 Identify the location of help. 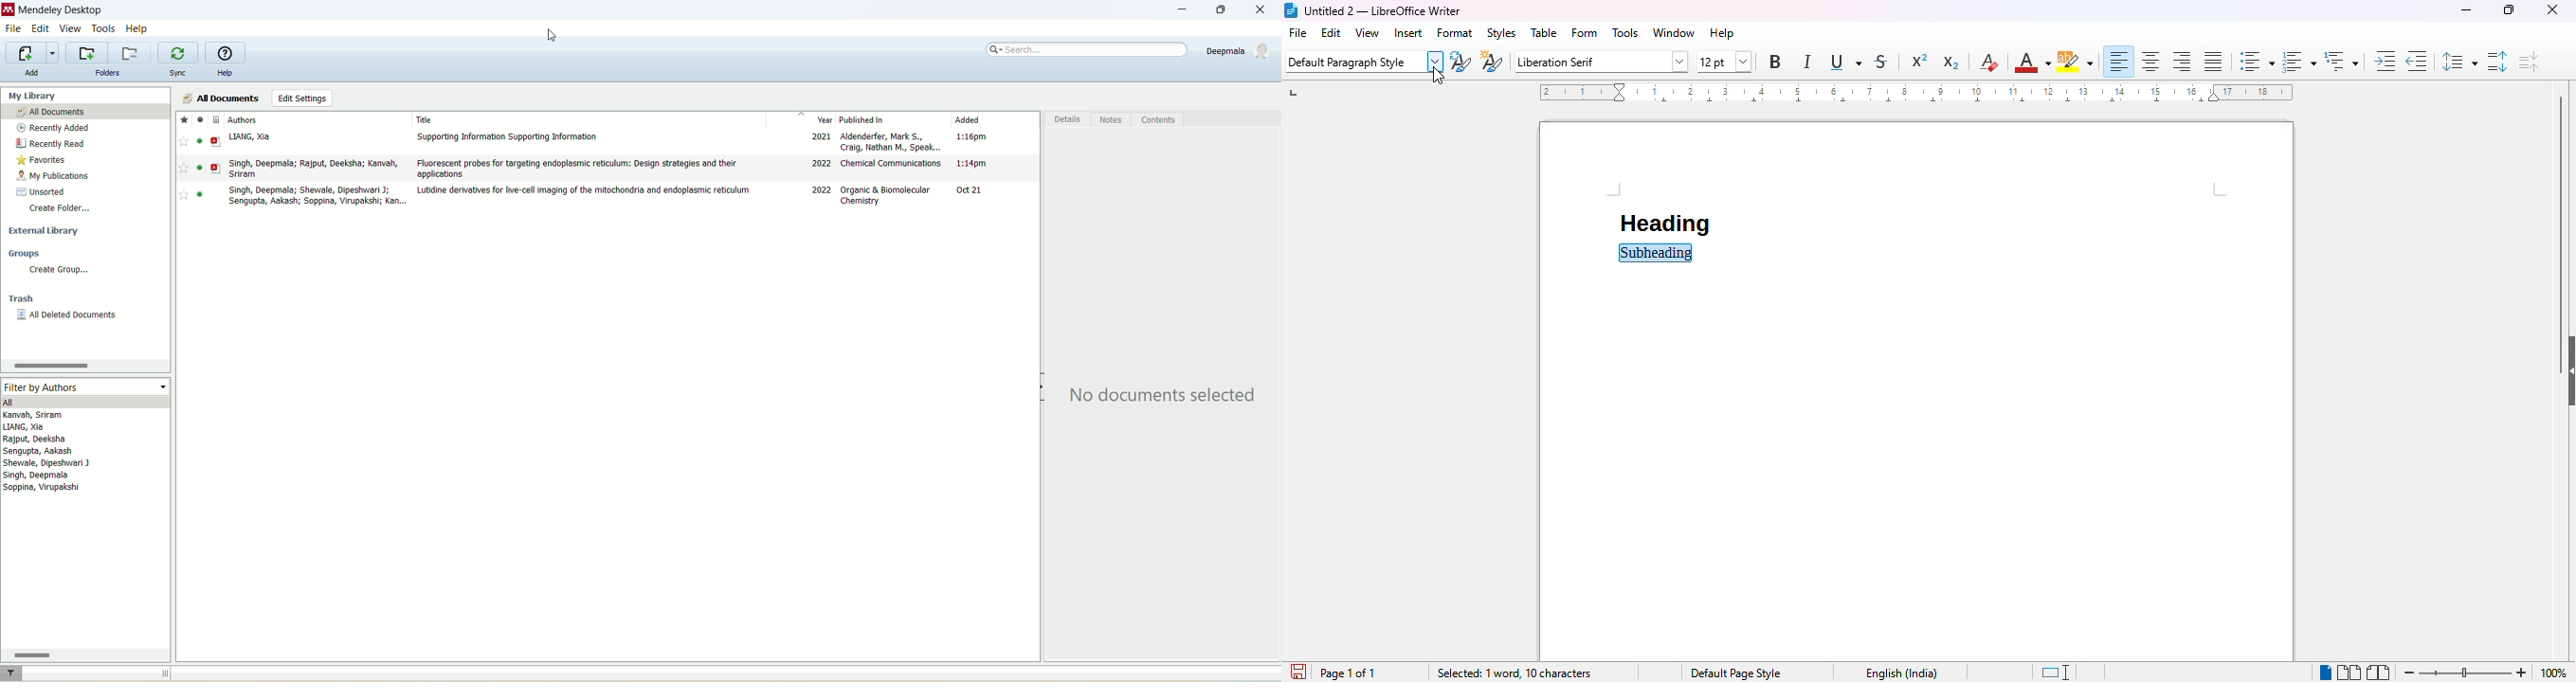
(136, 29).